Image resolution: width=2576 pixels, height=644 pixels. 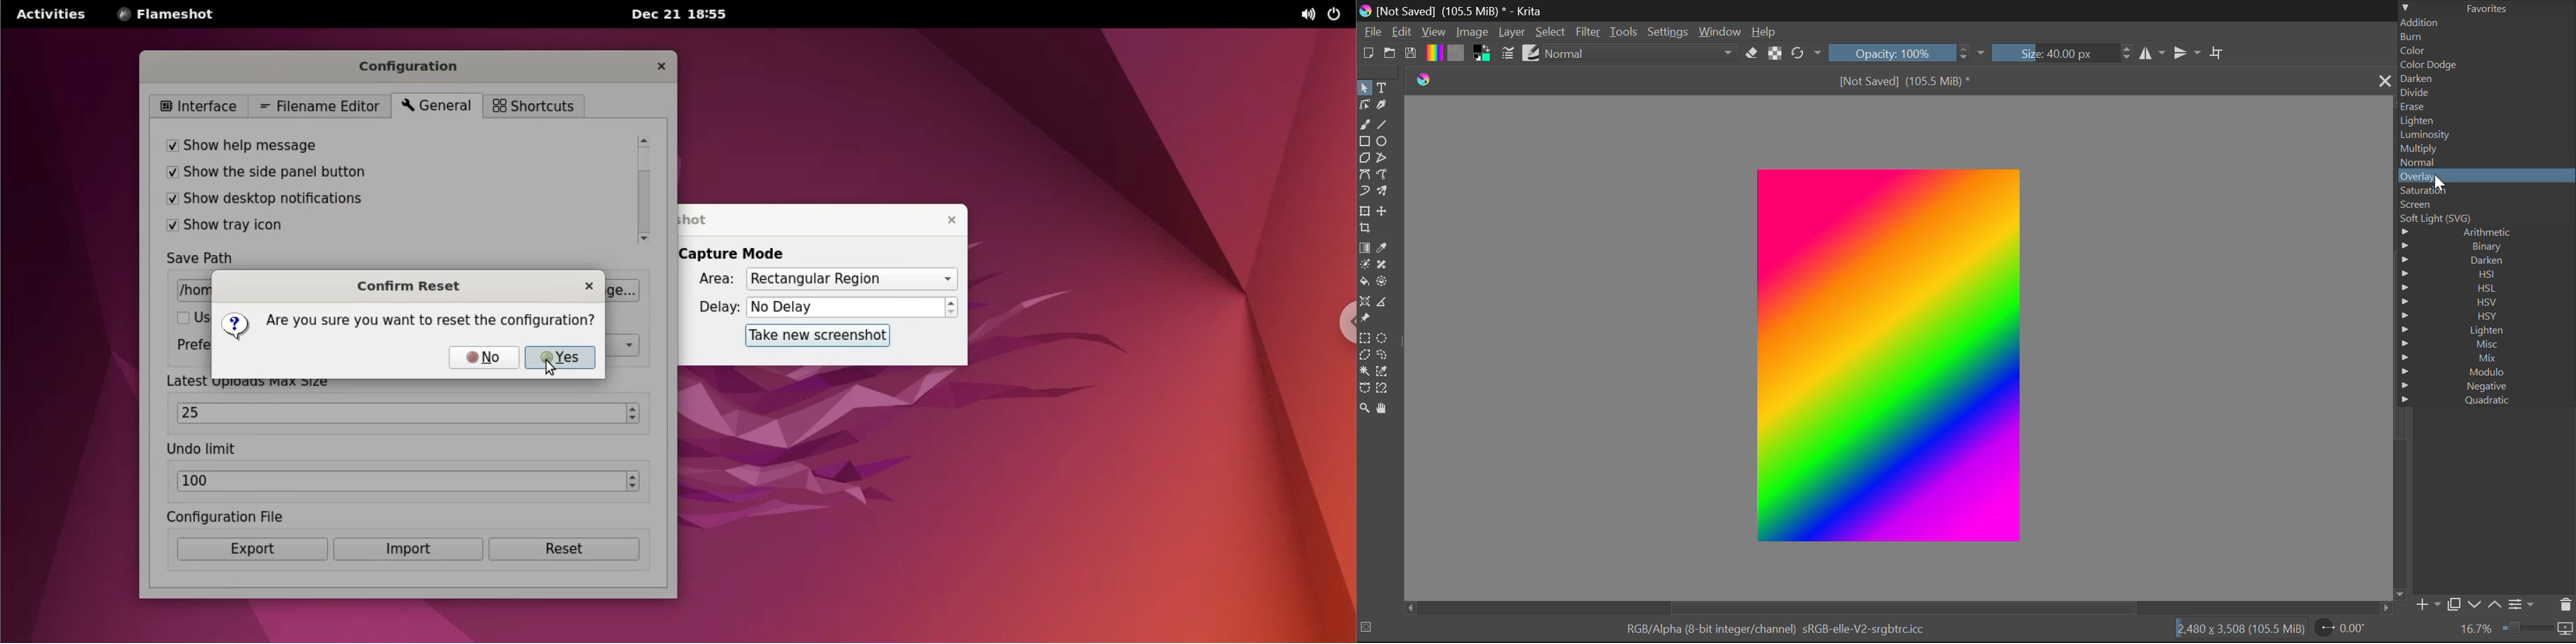 What do you see at coordinates (2484, 79) in the screenshot?
I see `Darken` at bounding box center [2484, 79].